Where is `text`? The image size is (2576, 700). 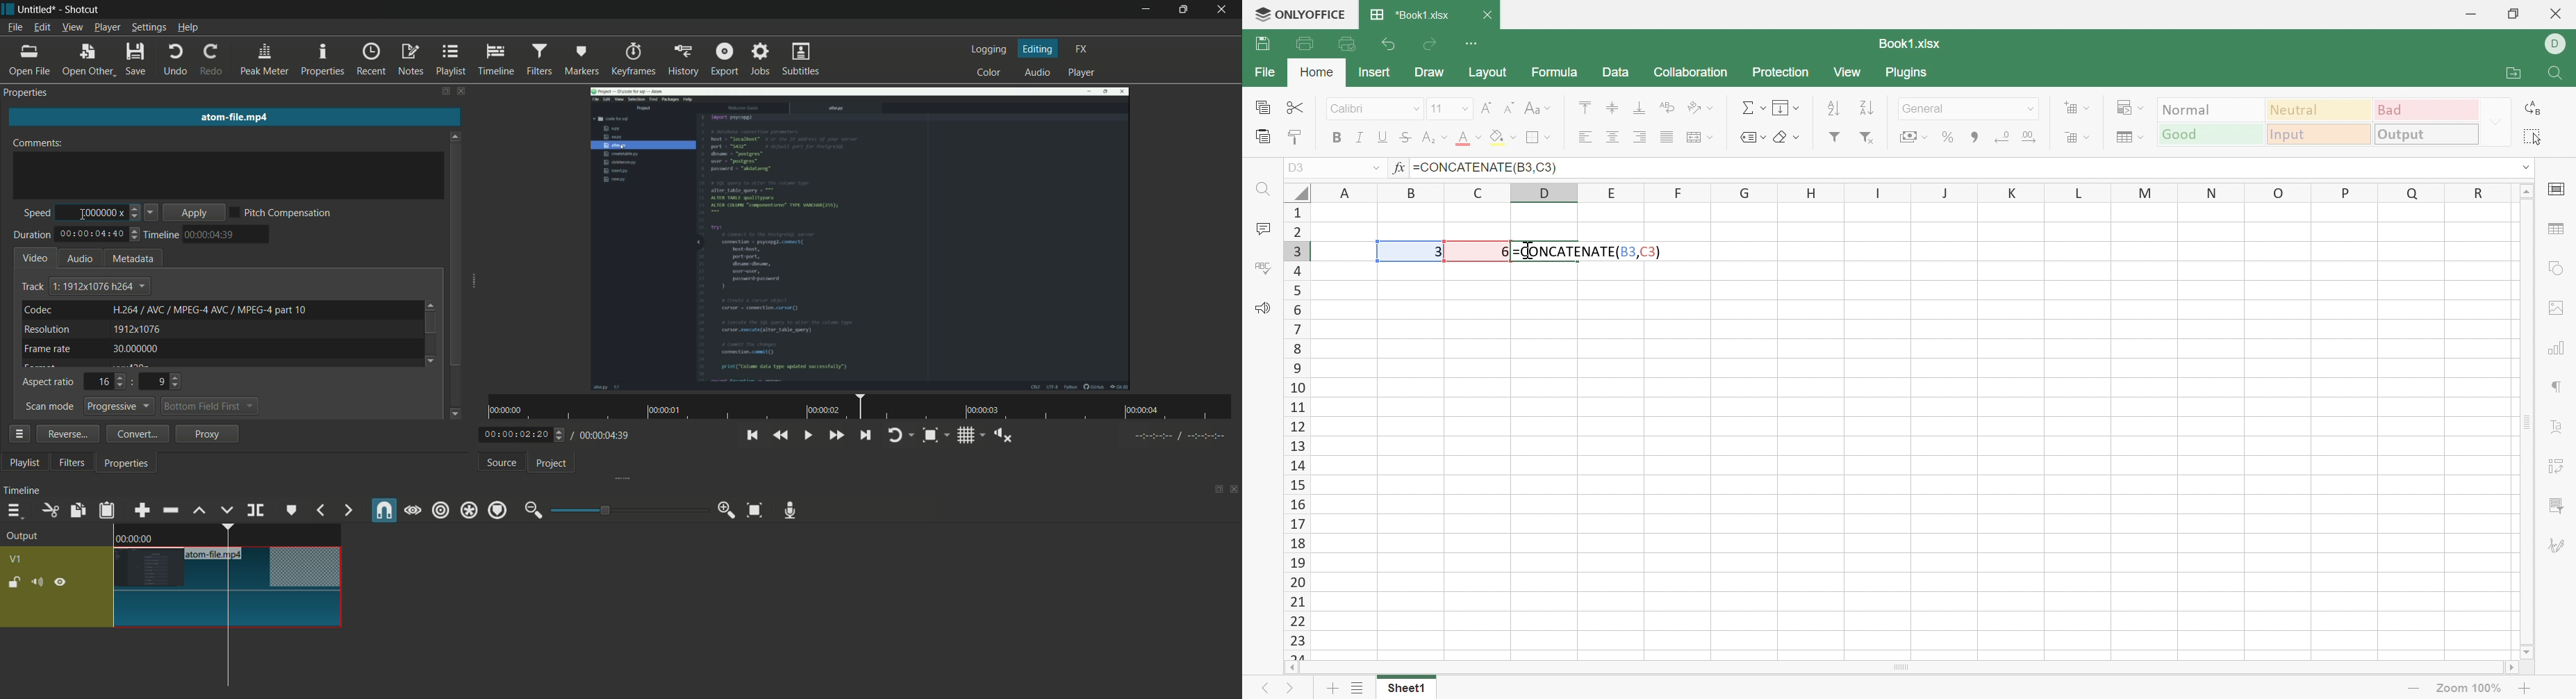
text is located at coordinates (210, 309).